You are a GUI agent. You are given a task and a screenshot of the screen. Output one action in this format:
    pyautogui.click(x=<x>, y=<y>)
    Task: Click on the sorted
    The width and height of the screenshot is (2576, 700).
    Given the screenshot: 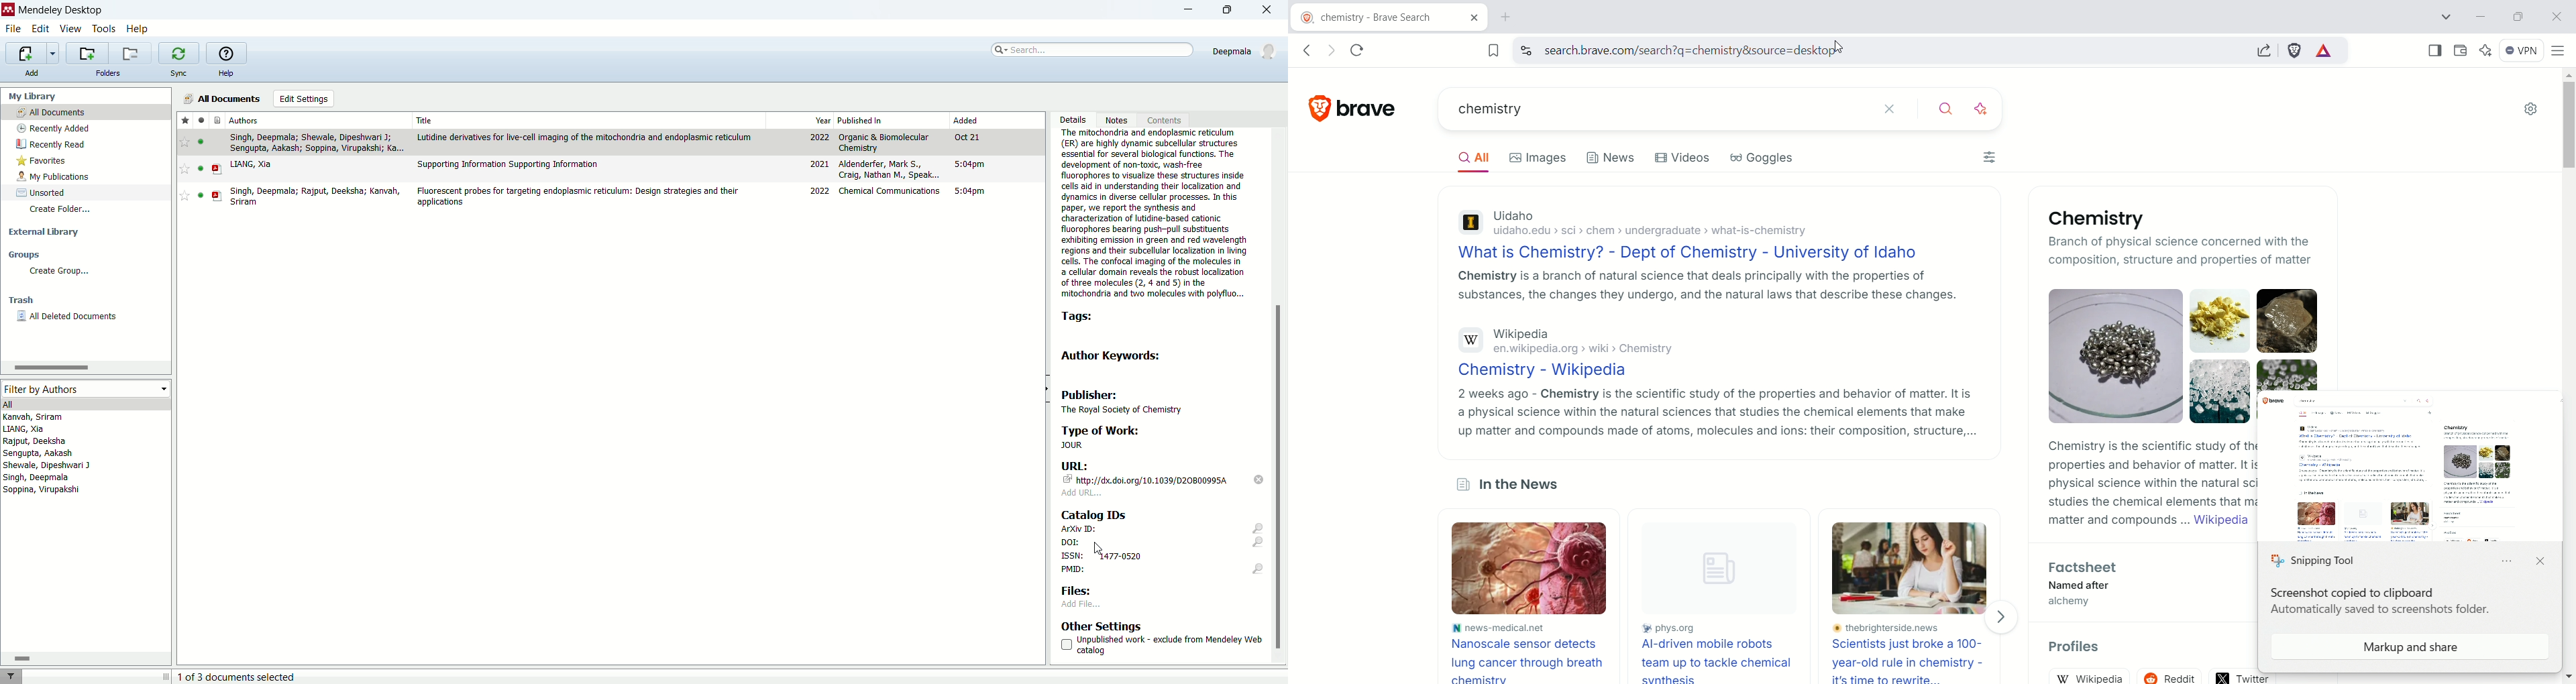 What is the action you would take?
    pyautogui.click(x=42, y=192)
    